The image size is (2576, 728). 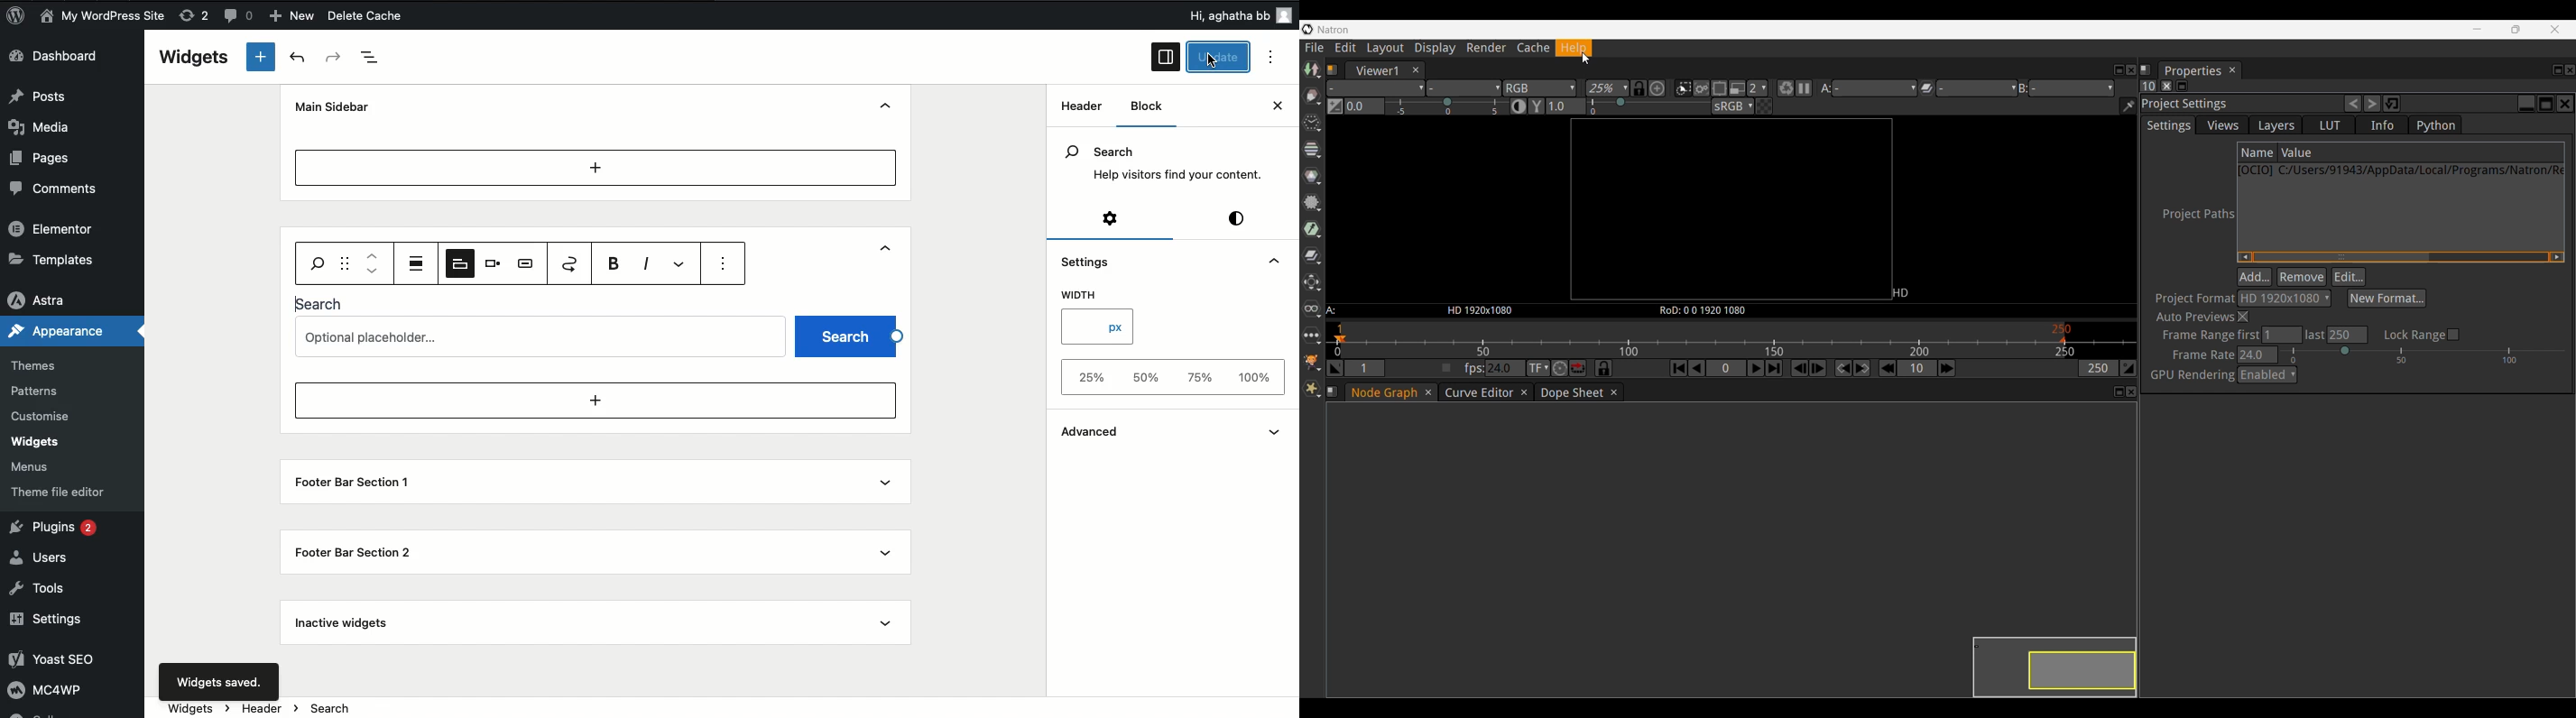 I want to click on Zoom %, so click(x=1608, y=88).